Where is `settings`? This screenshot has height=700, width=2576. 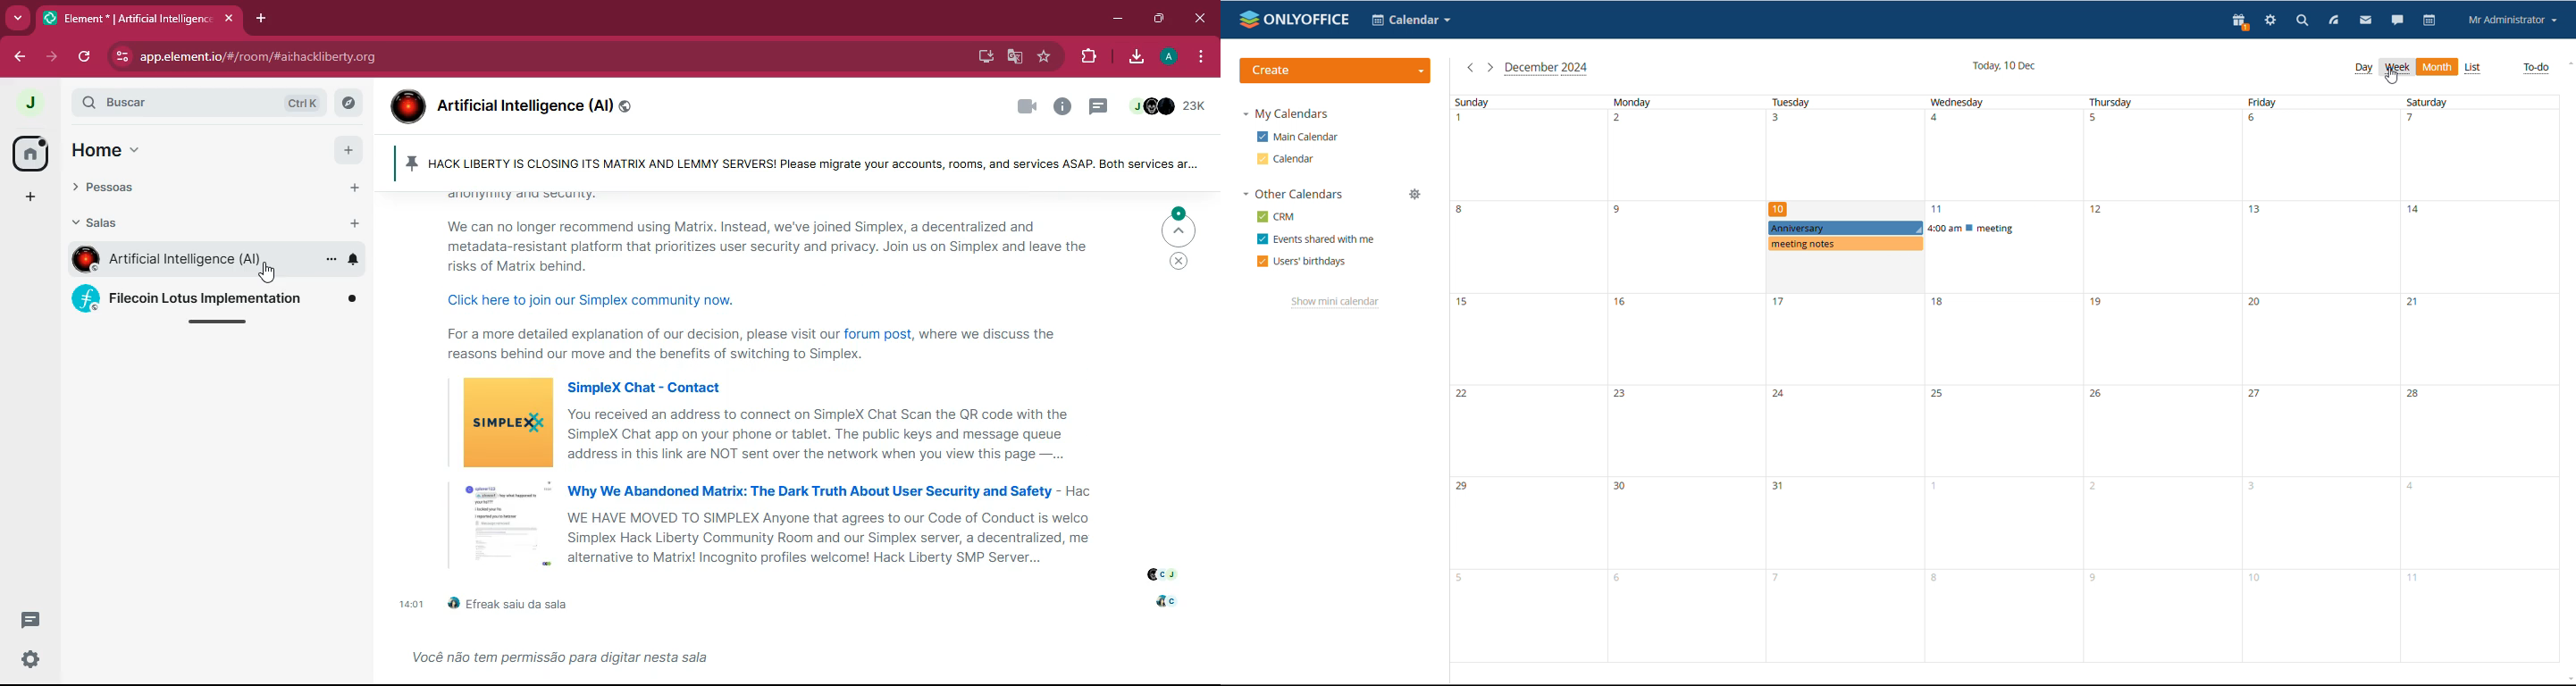
settings is located at coordinates (28, 660).